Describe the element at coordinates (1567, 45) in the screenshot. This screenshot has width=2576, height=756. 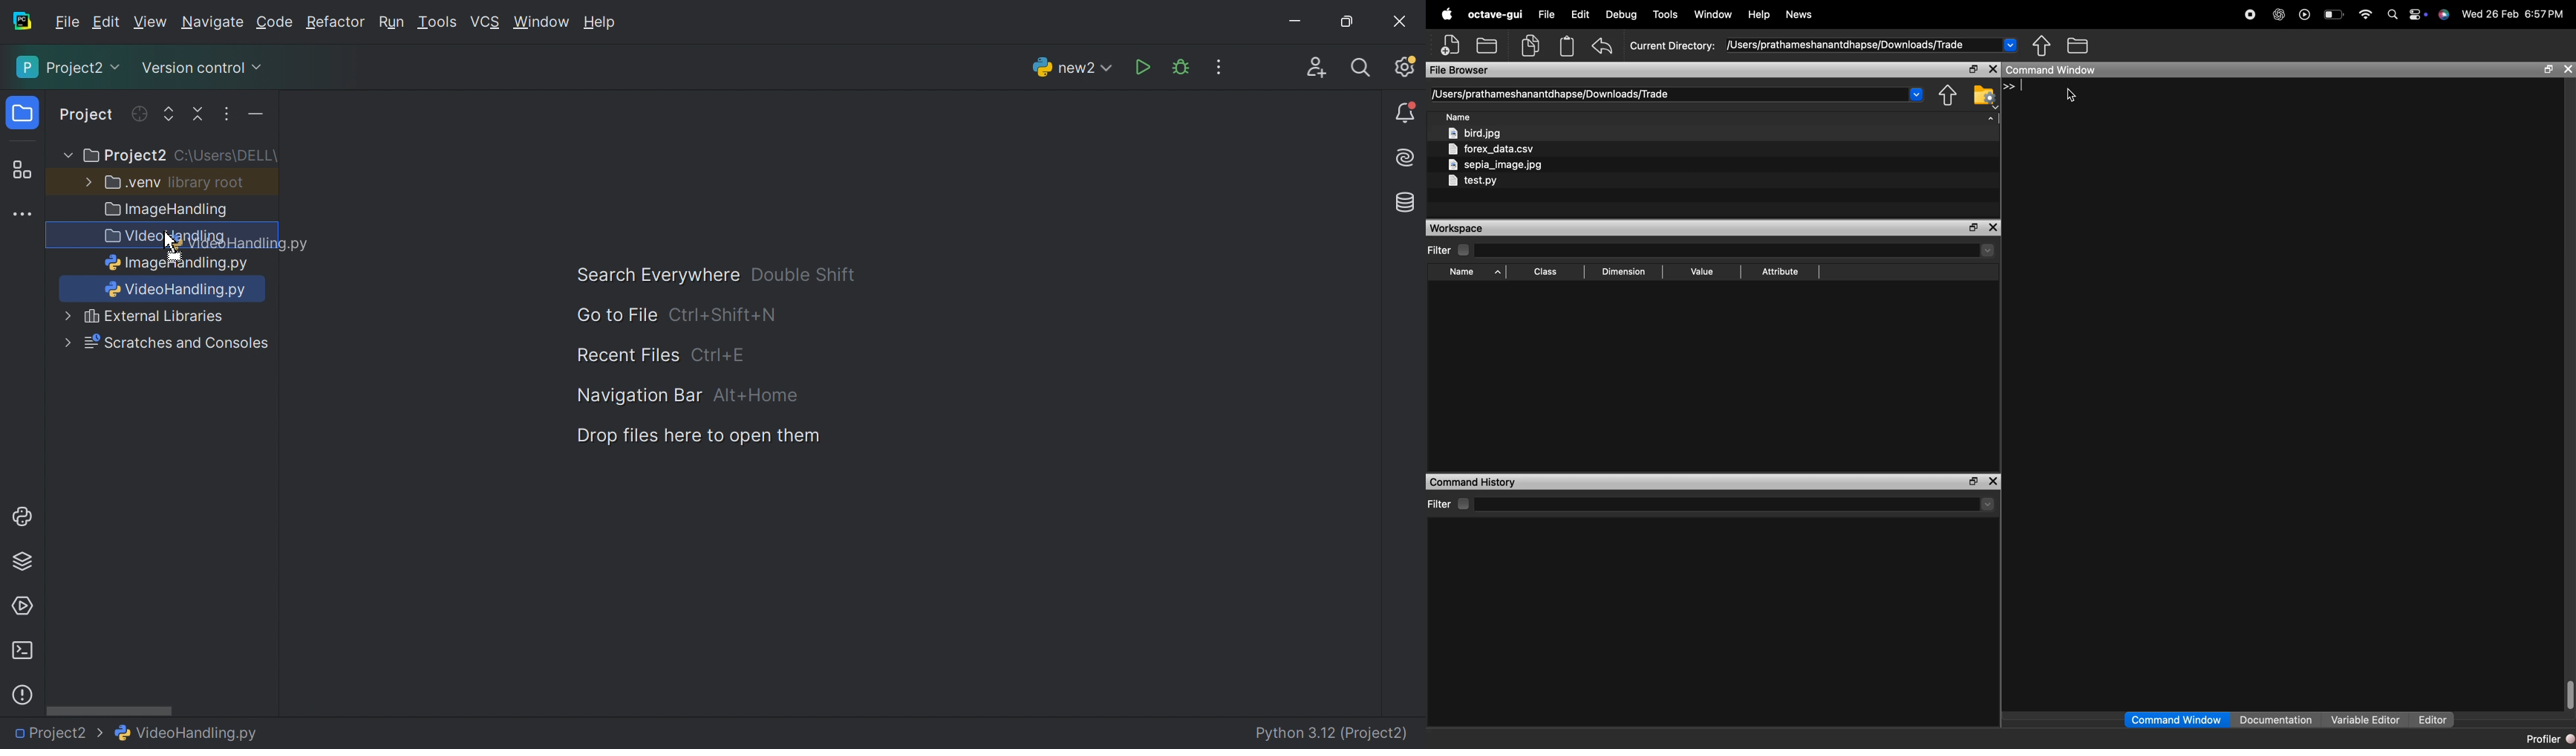
I see `paste` at that location.